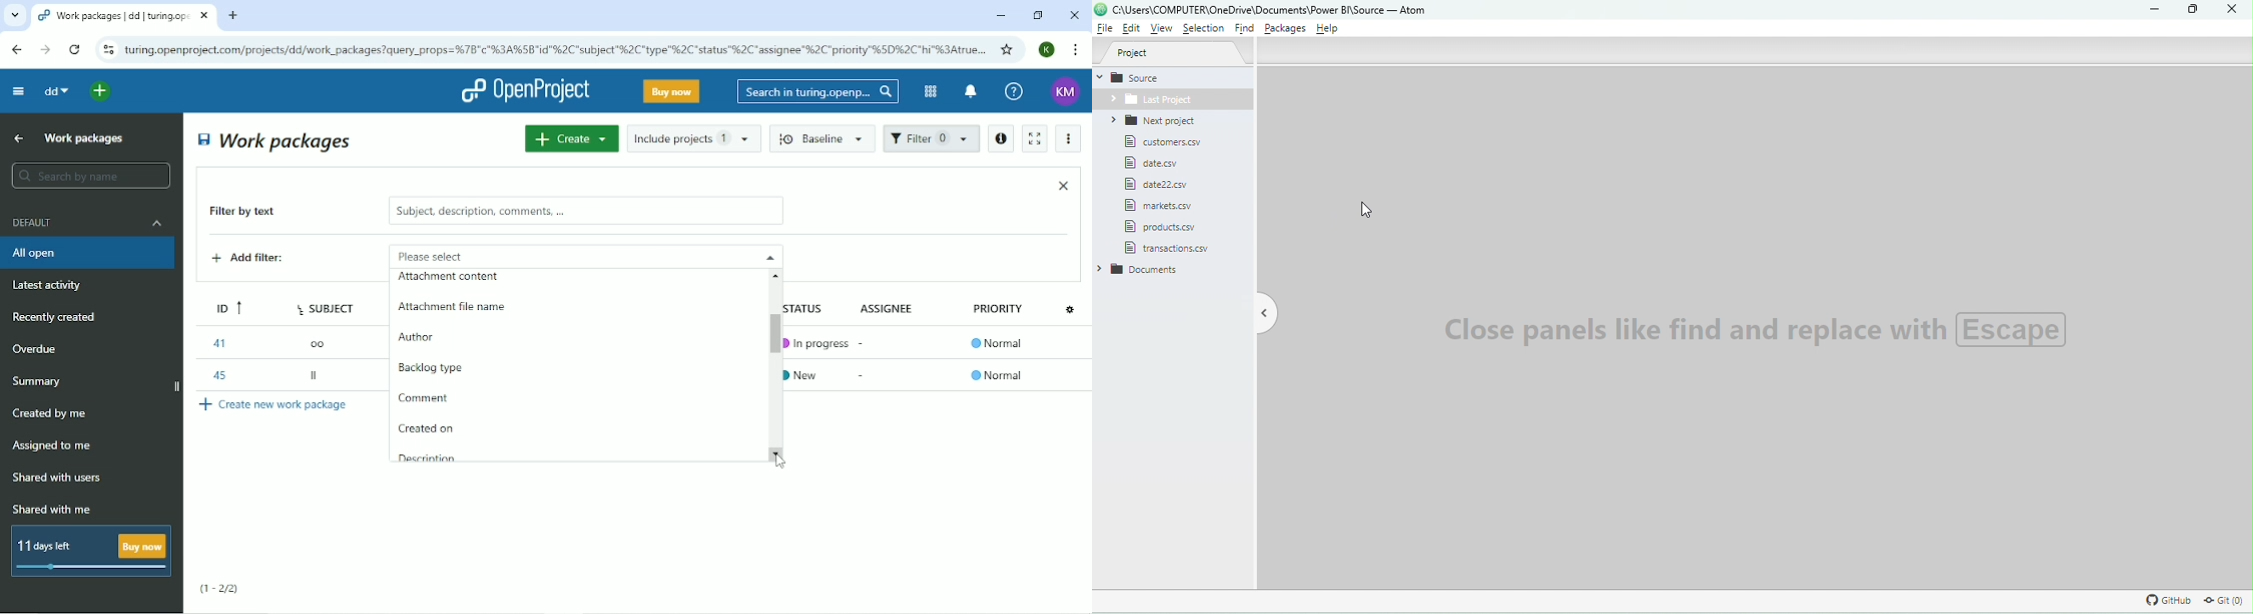  I want to click on 41, so click(218, 343).